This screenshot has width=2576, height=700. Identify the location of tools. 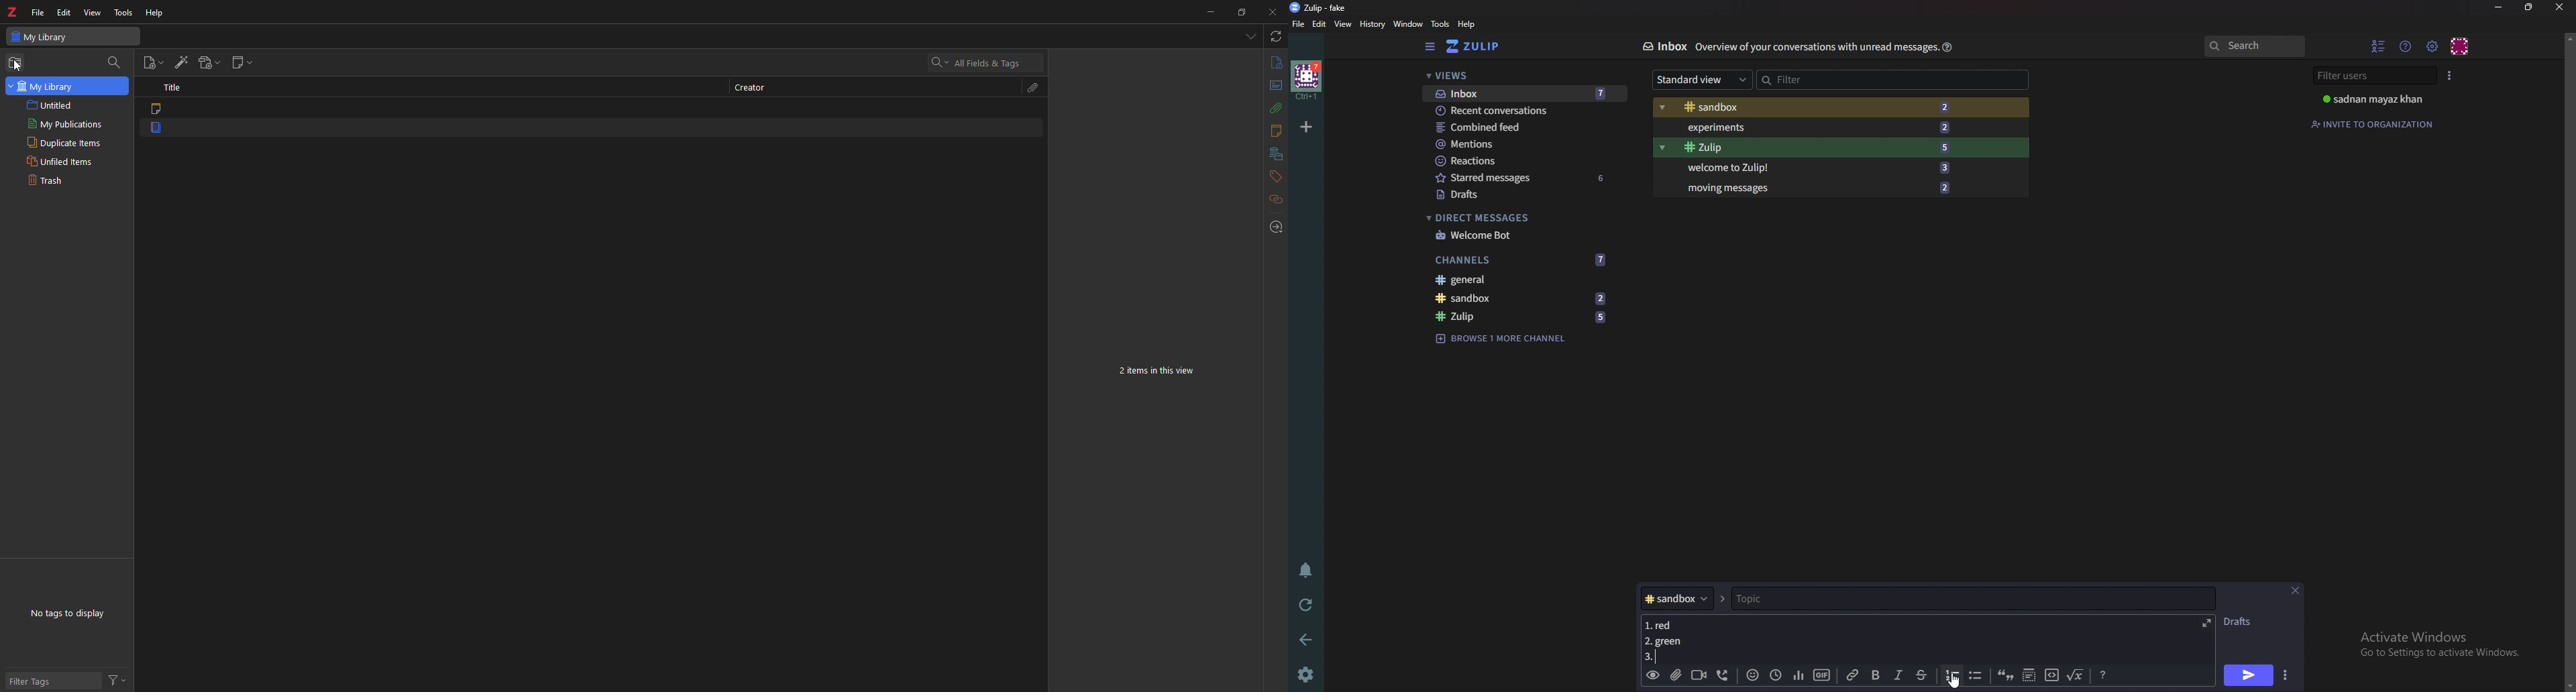
(123, 11).